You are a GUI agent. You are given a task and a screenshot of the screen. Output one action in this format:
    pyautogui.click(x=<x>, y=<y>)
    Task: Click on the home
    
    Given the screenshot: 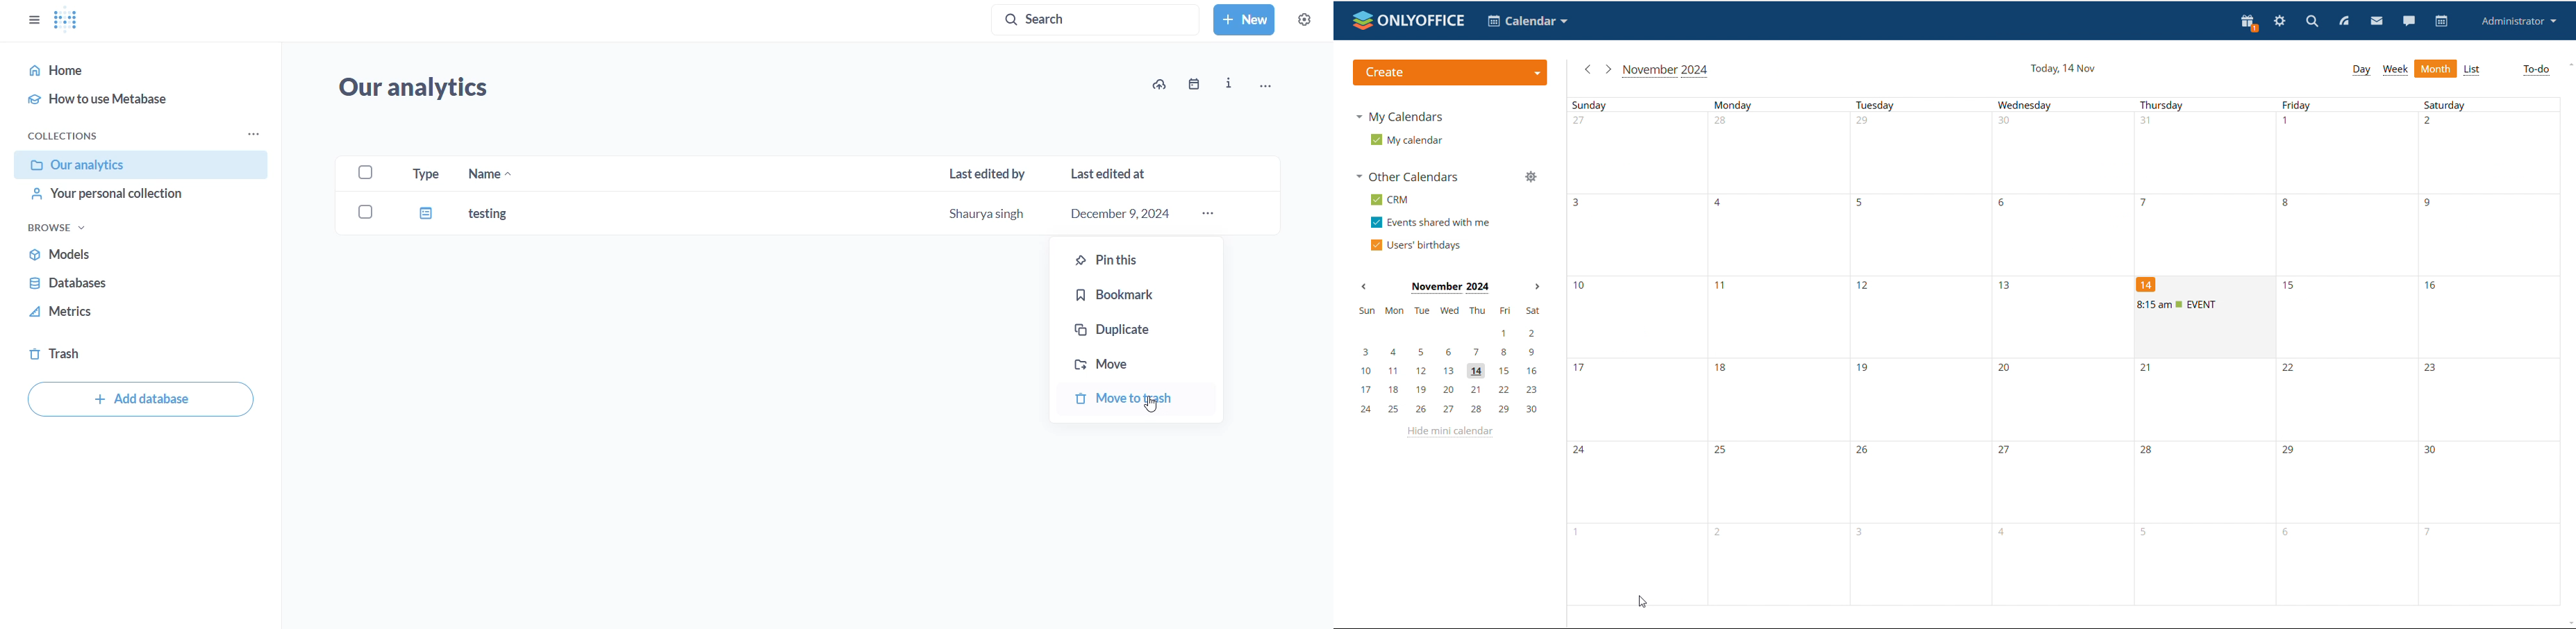 What is the action you would take?
    pyautogui.click(x=128, y=70)
    